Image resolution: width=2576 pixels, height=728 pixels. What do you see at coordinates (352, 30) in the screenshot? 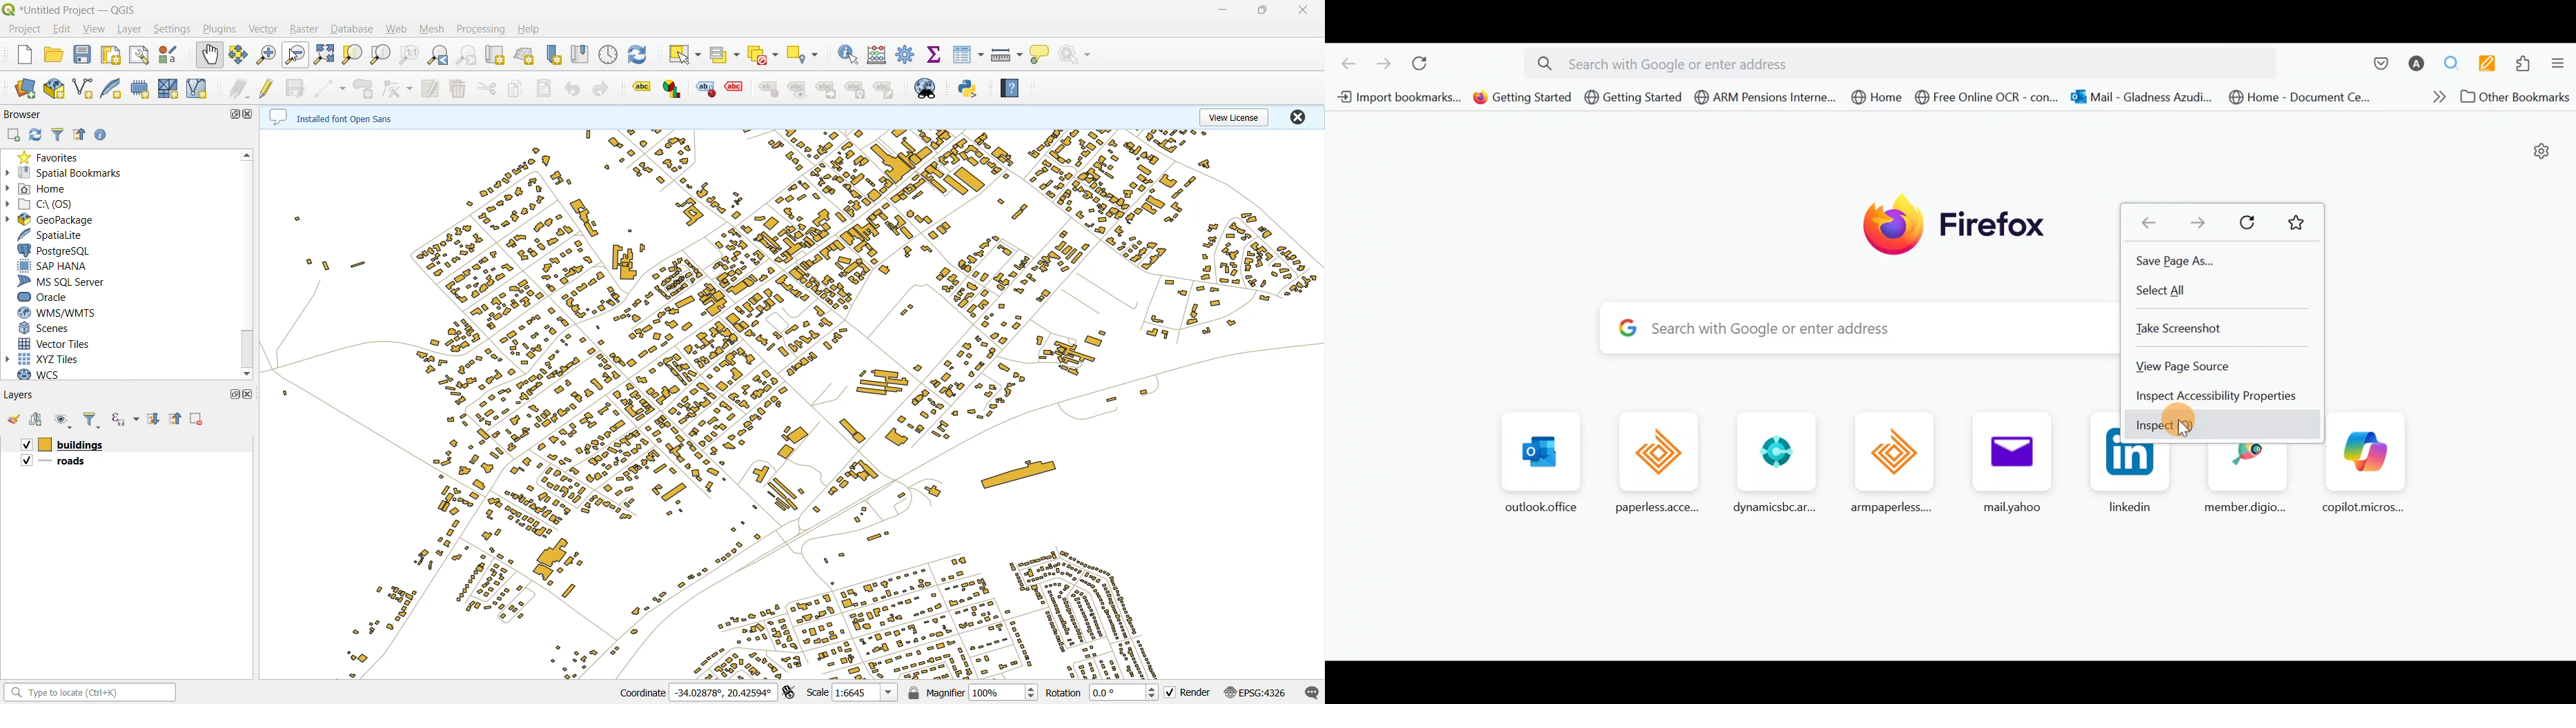
I see `database` at bounding box center [352, 30].